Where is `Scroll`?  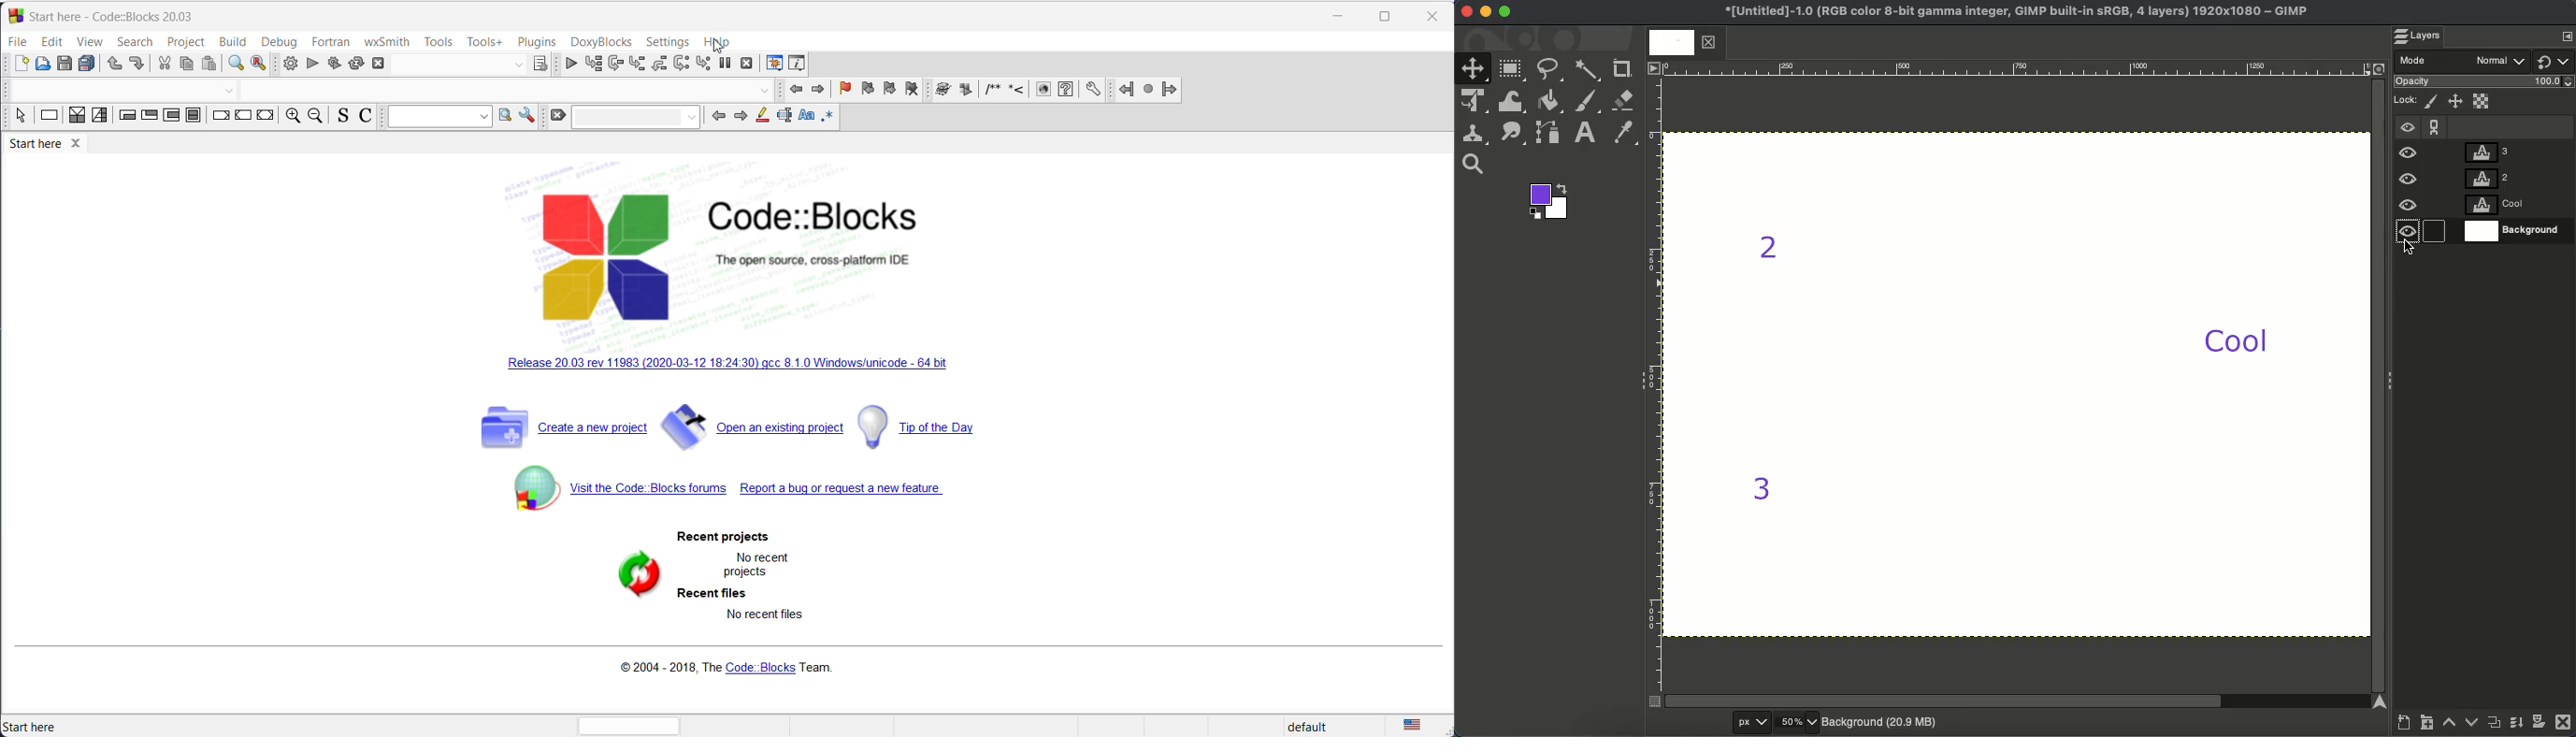
Scroll is located at coordinates (2378, 383).